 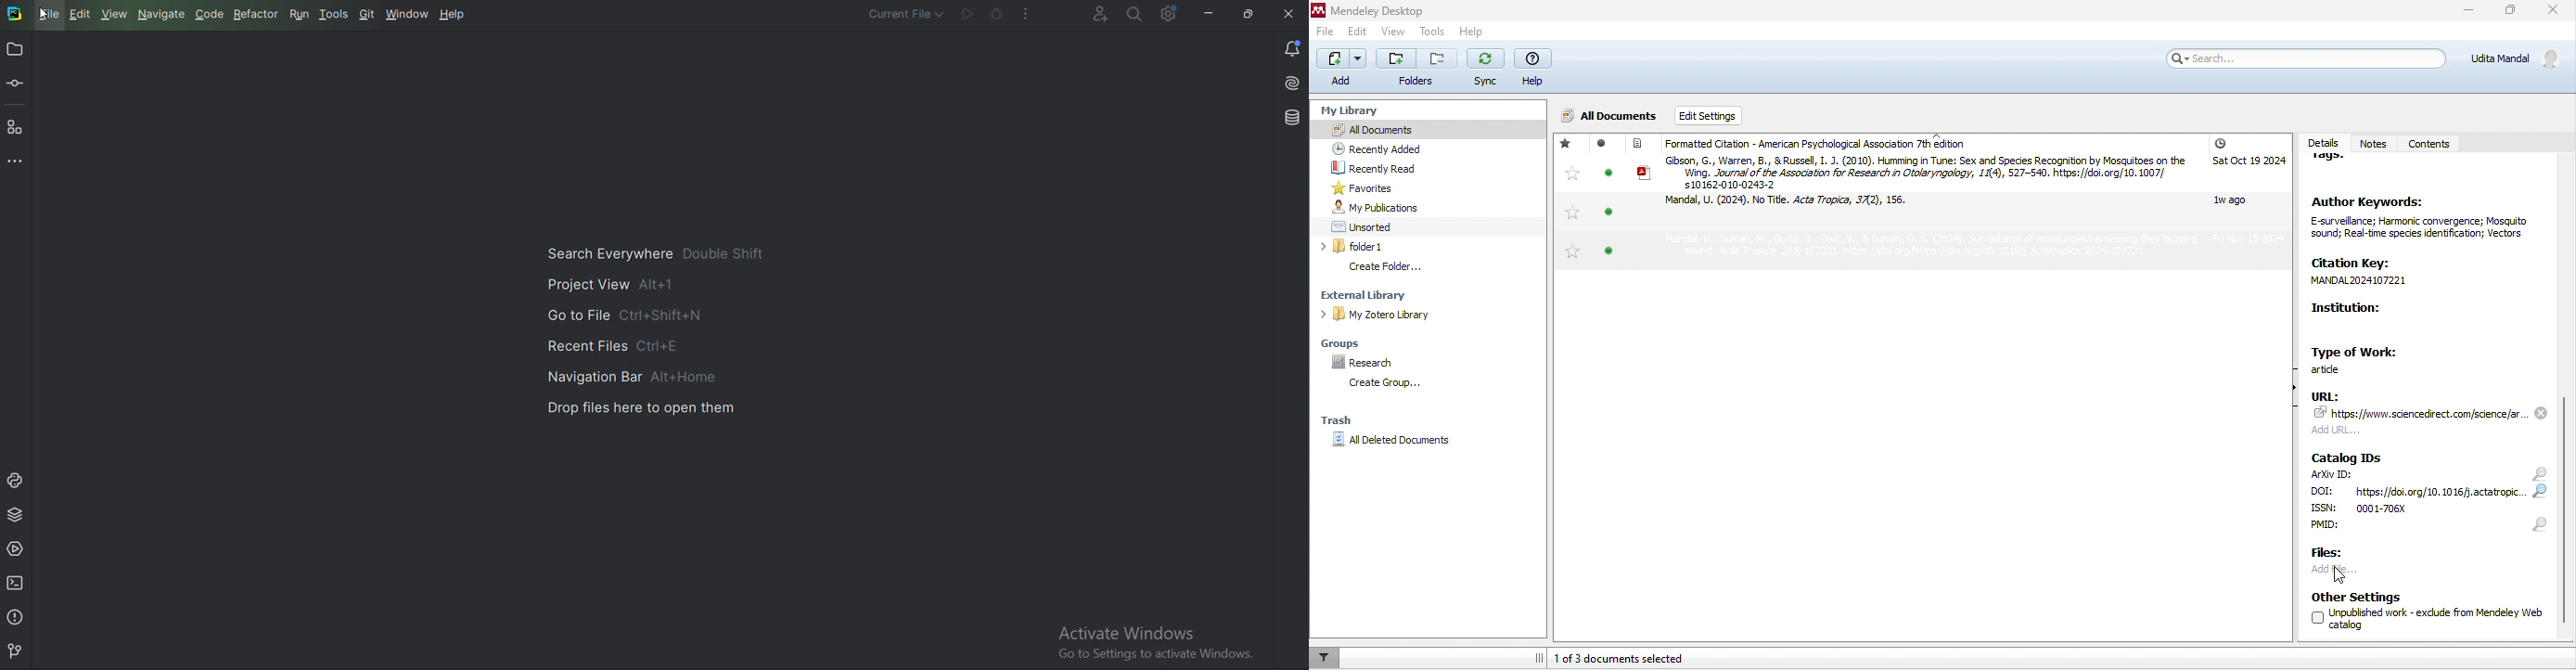 What do you see at coordinates (1391, 33) in the screenshot?
I see `view` at bounding box center [1391, 33].